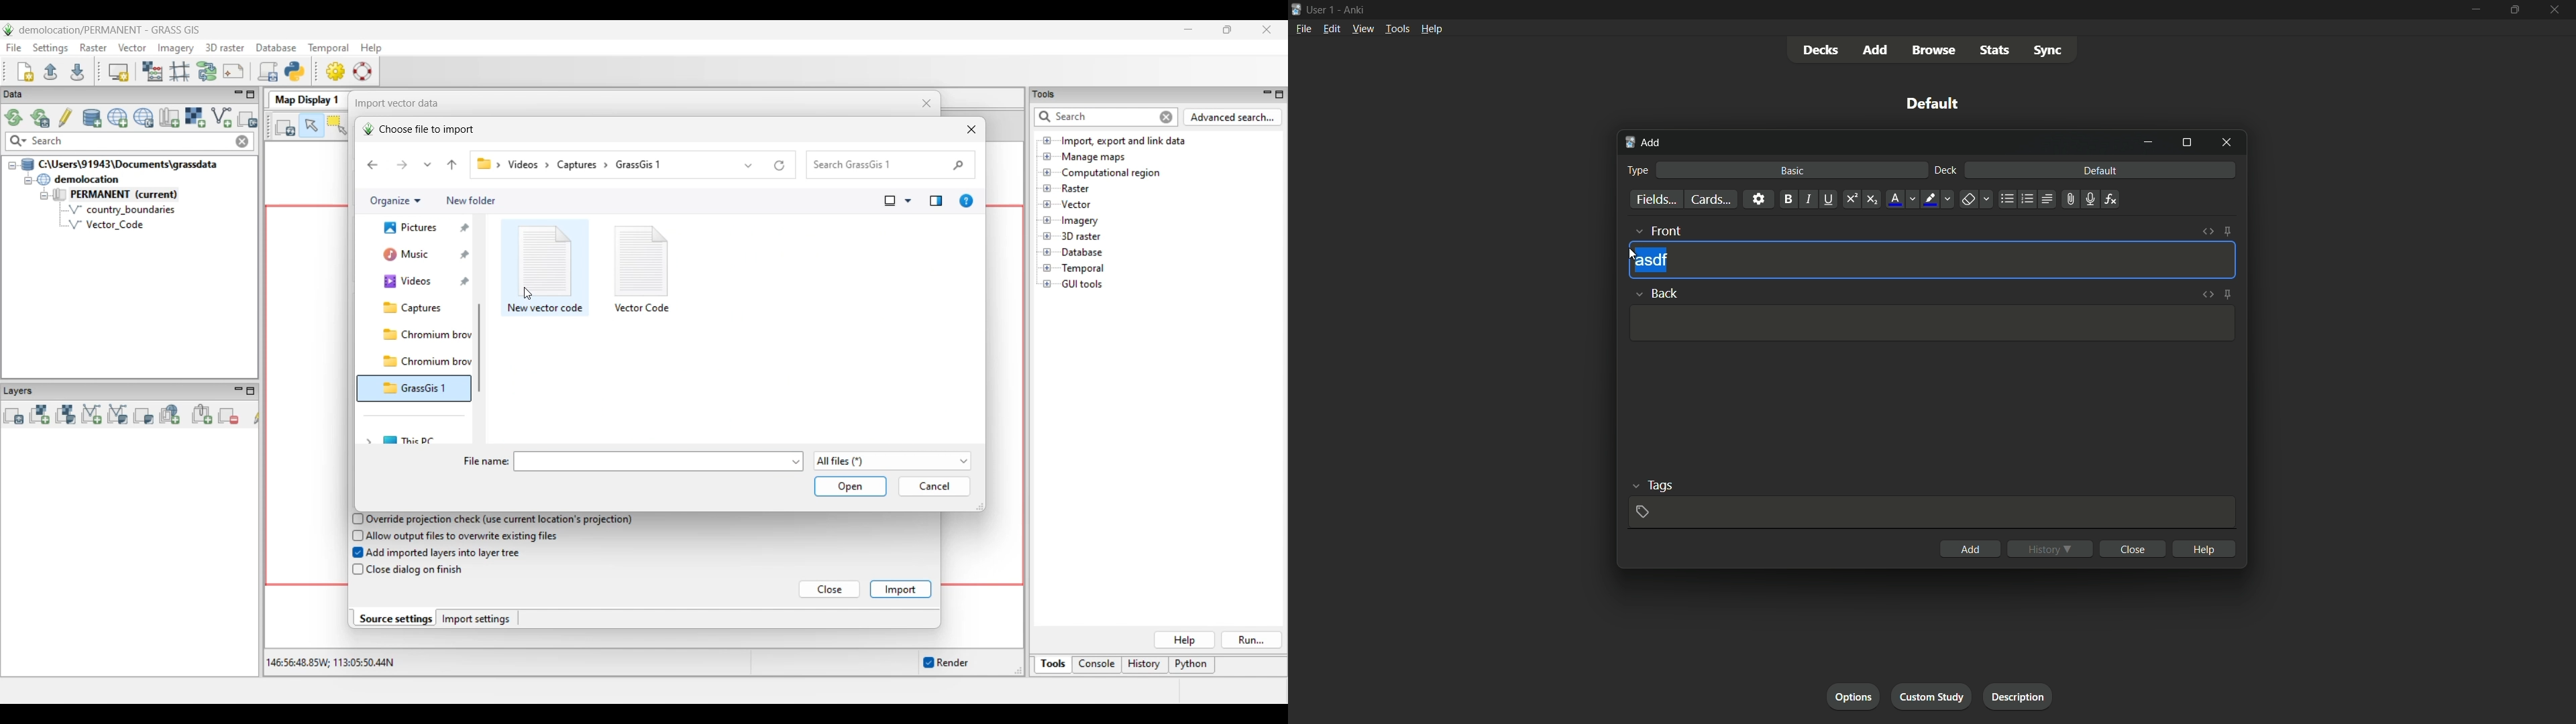  Describe the element at coordinates (1974, 199) in the screenshot. I see `remove formatting` at that location.